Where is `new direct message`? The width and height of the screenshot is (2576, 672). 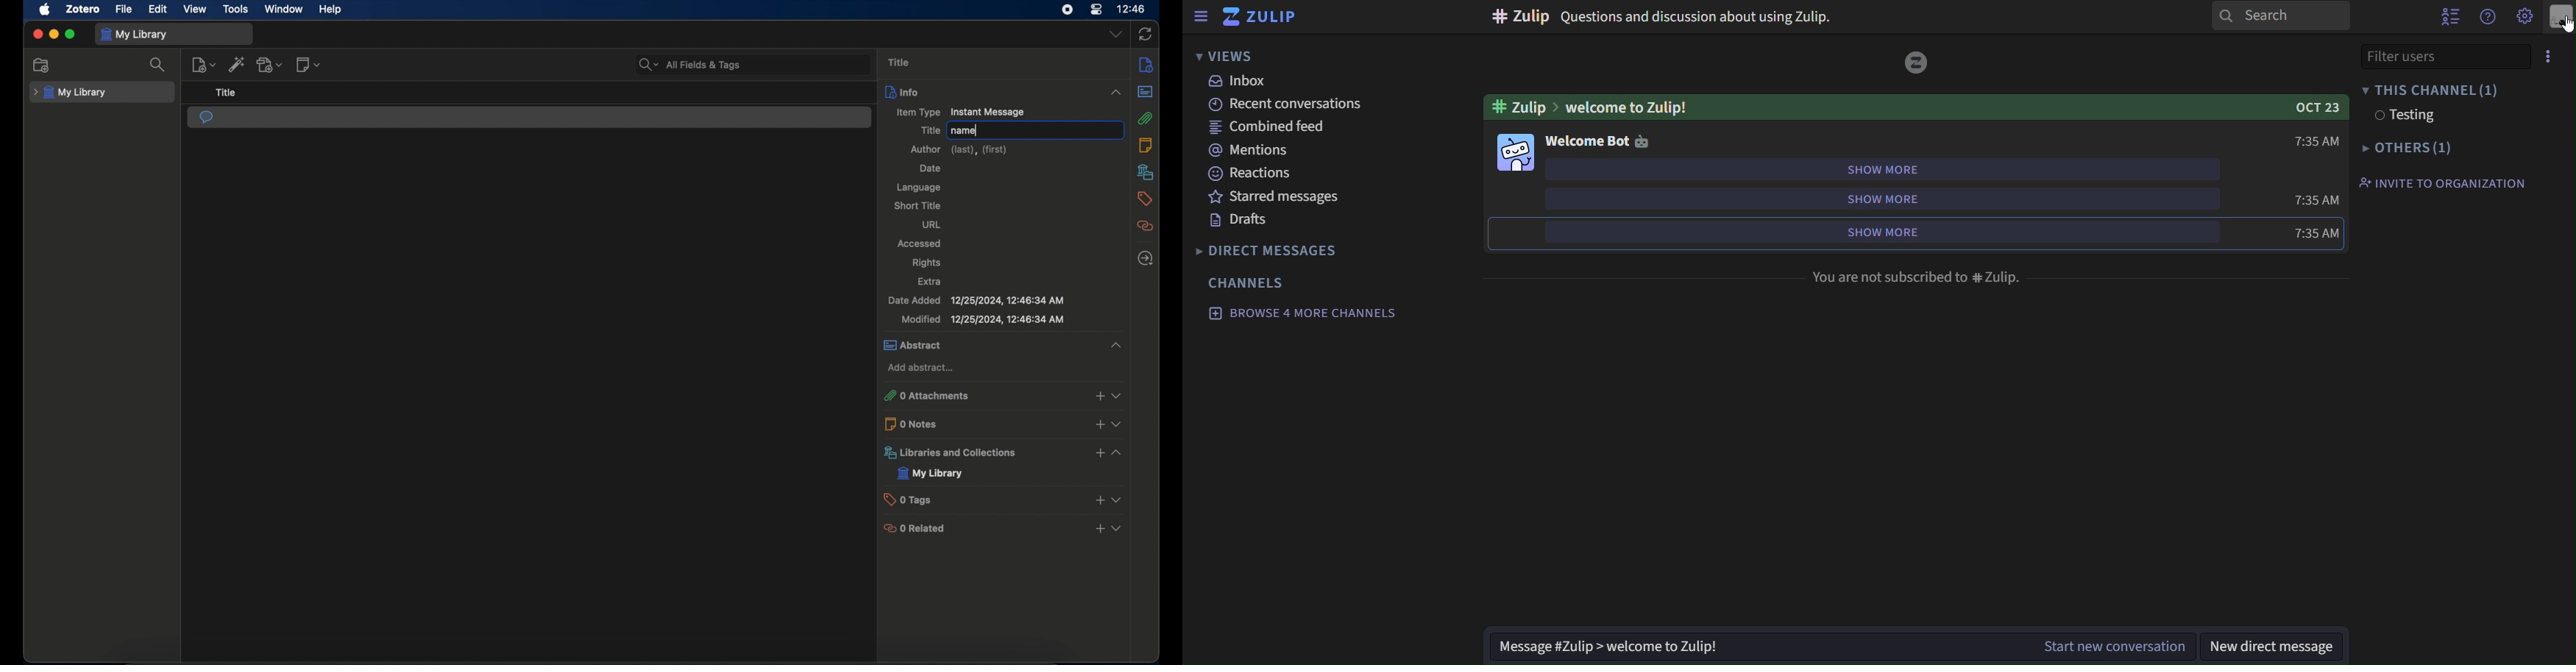 new direct message is located at coordinates (2273, 647).